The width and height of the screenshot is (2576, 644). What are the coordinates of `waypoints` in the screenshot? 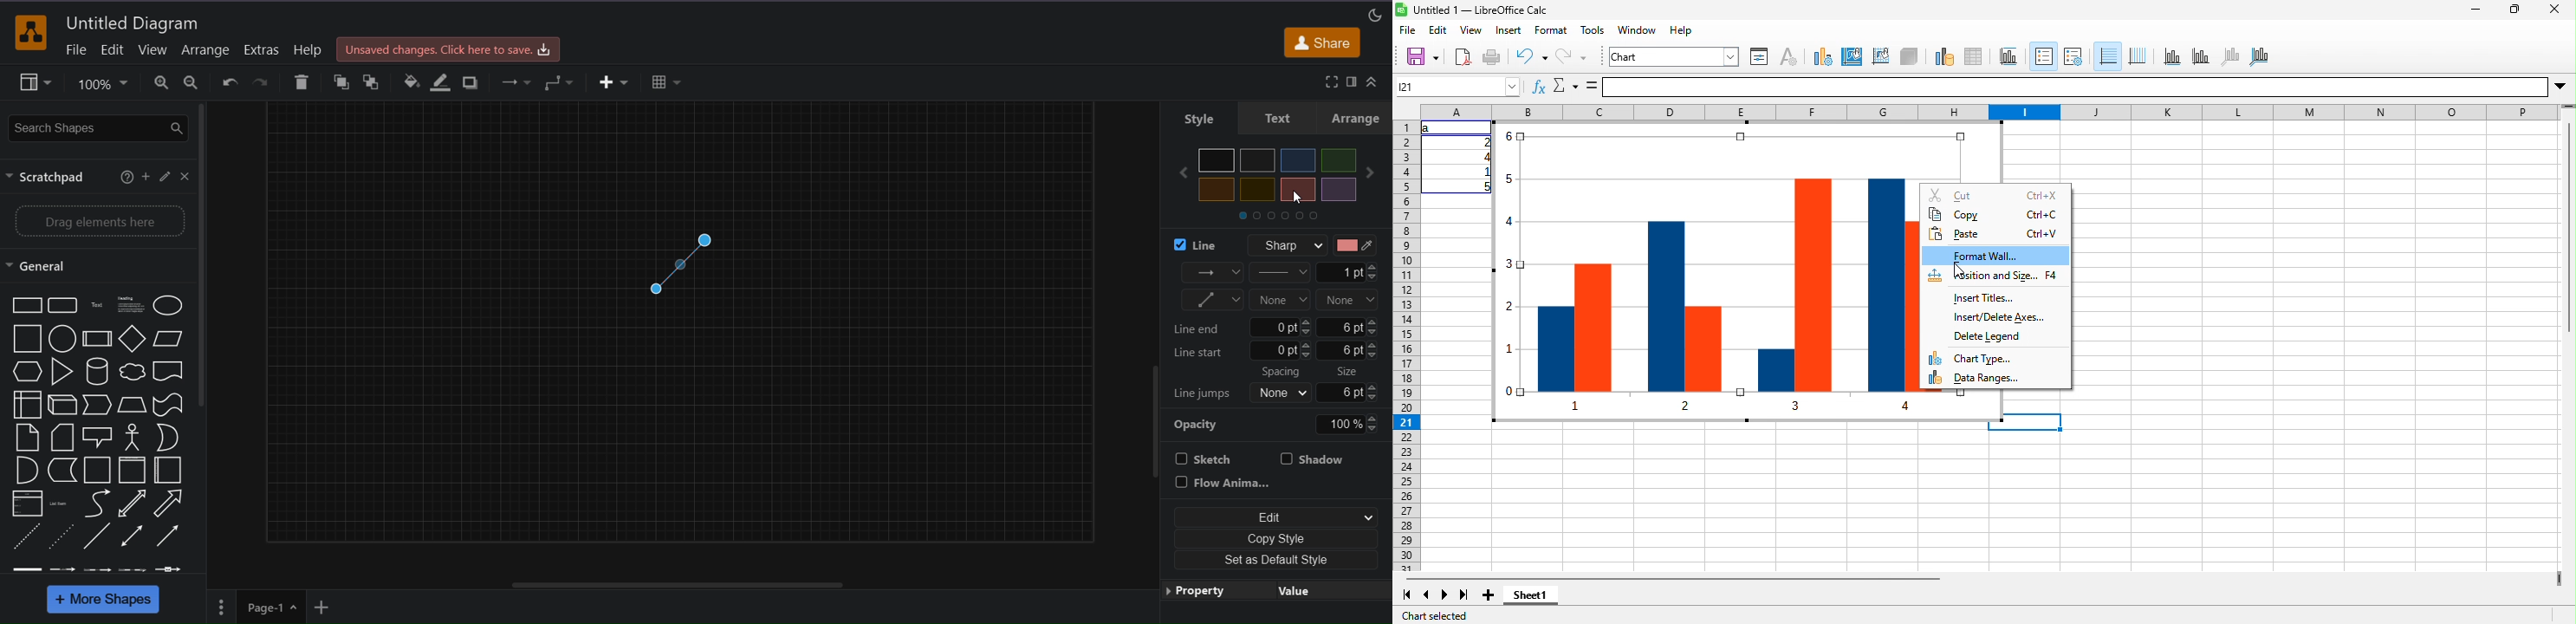 It's located at (1212, 300).